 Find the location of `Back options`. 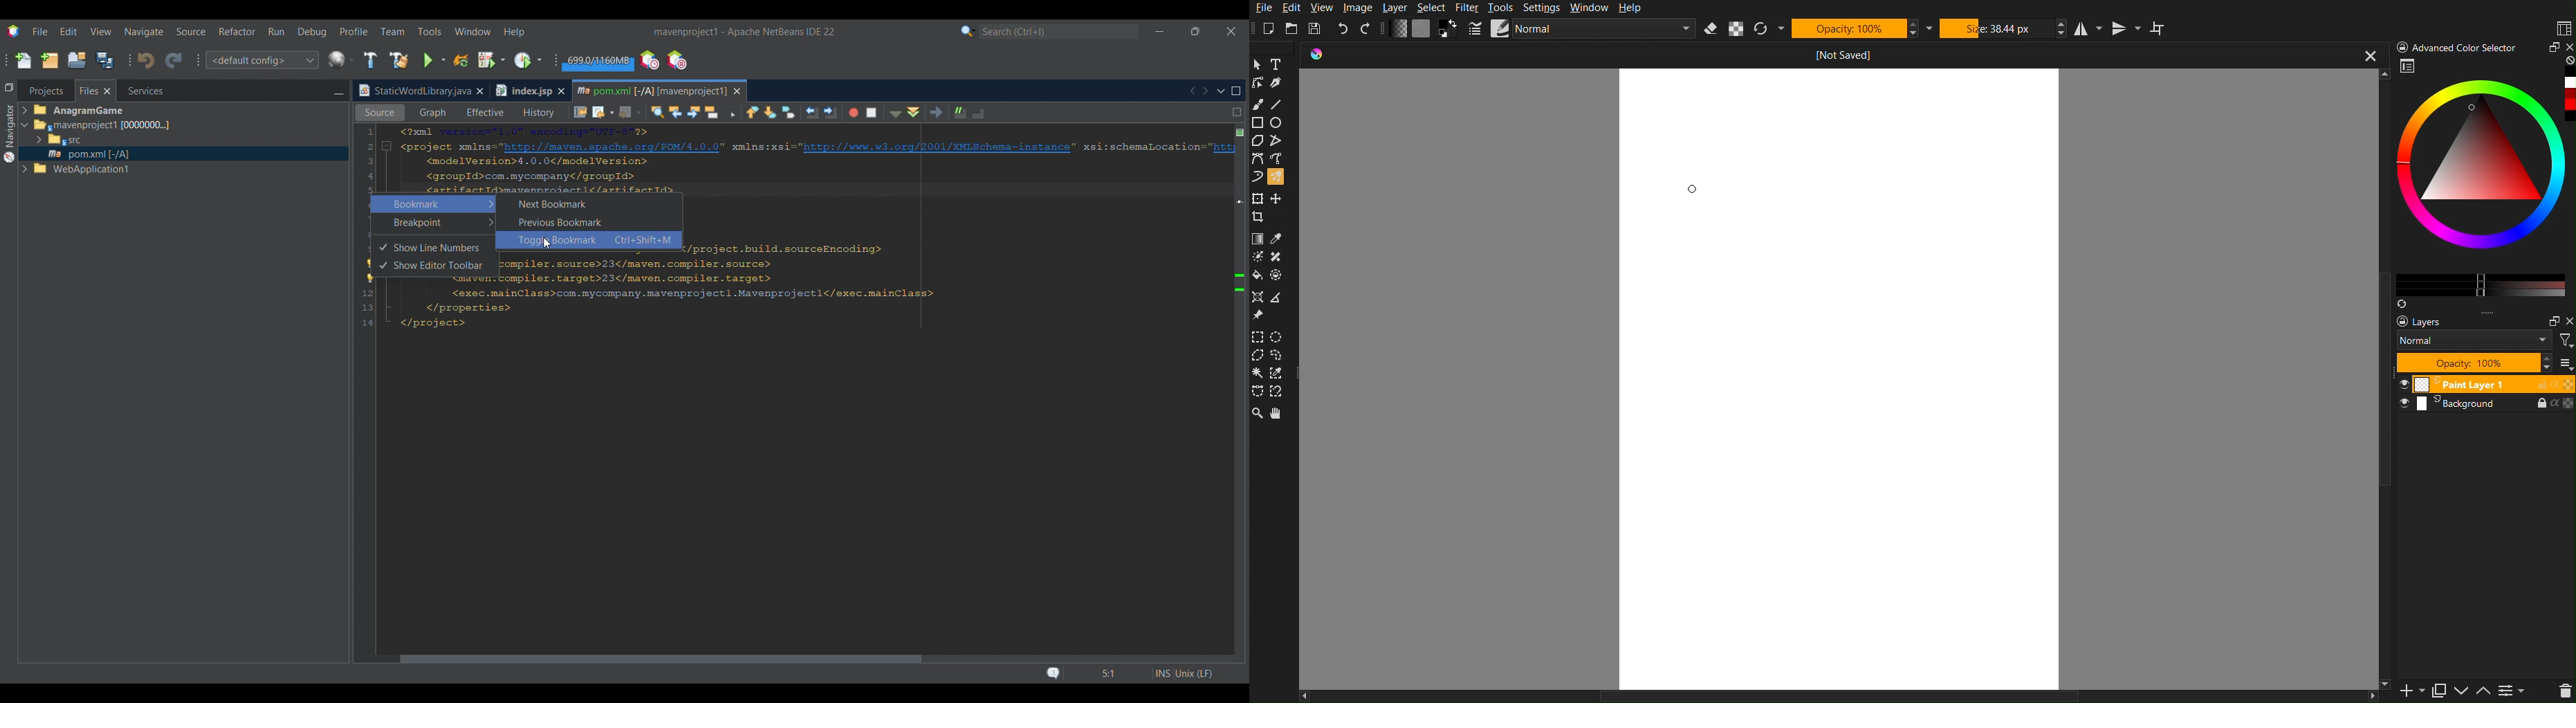

Back options is located at coordinates (600, 112).